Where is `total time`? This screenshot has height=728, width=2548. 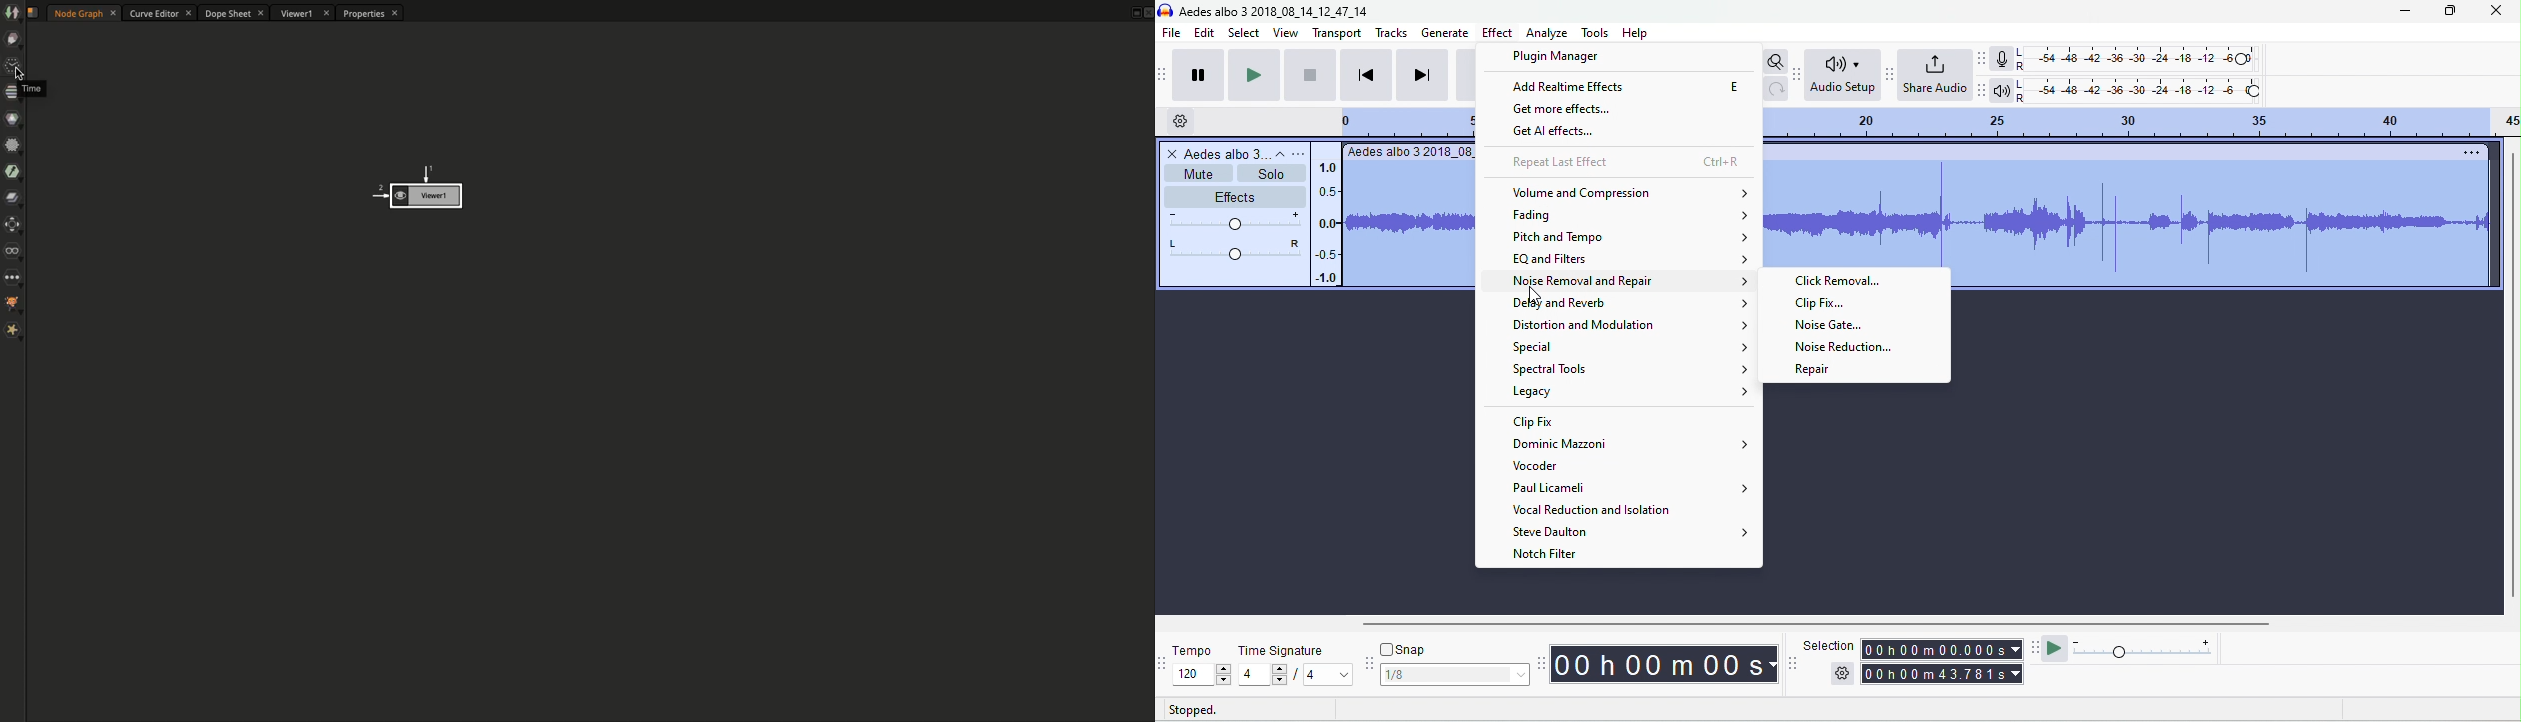 total time is located at coordinates (1940, 674).